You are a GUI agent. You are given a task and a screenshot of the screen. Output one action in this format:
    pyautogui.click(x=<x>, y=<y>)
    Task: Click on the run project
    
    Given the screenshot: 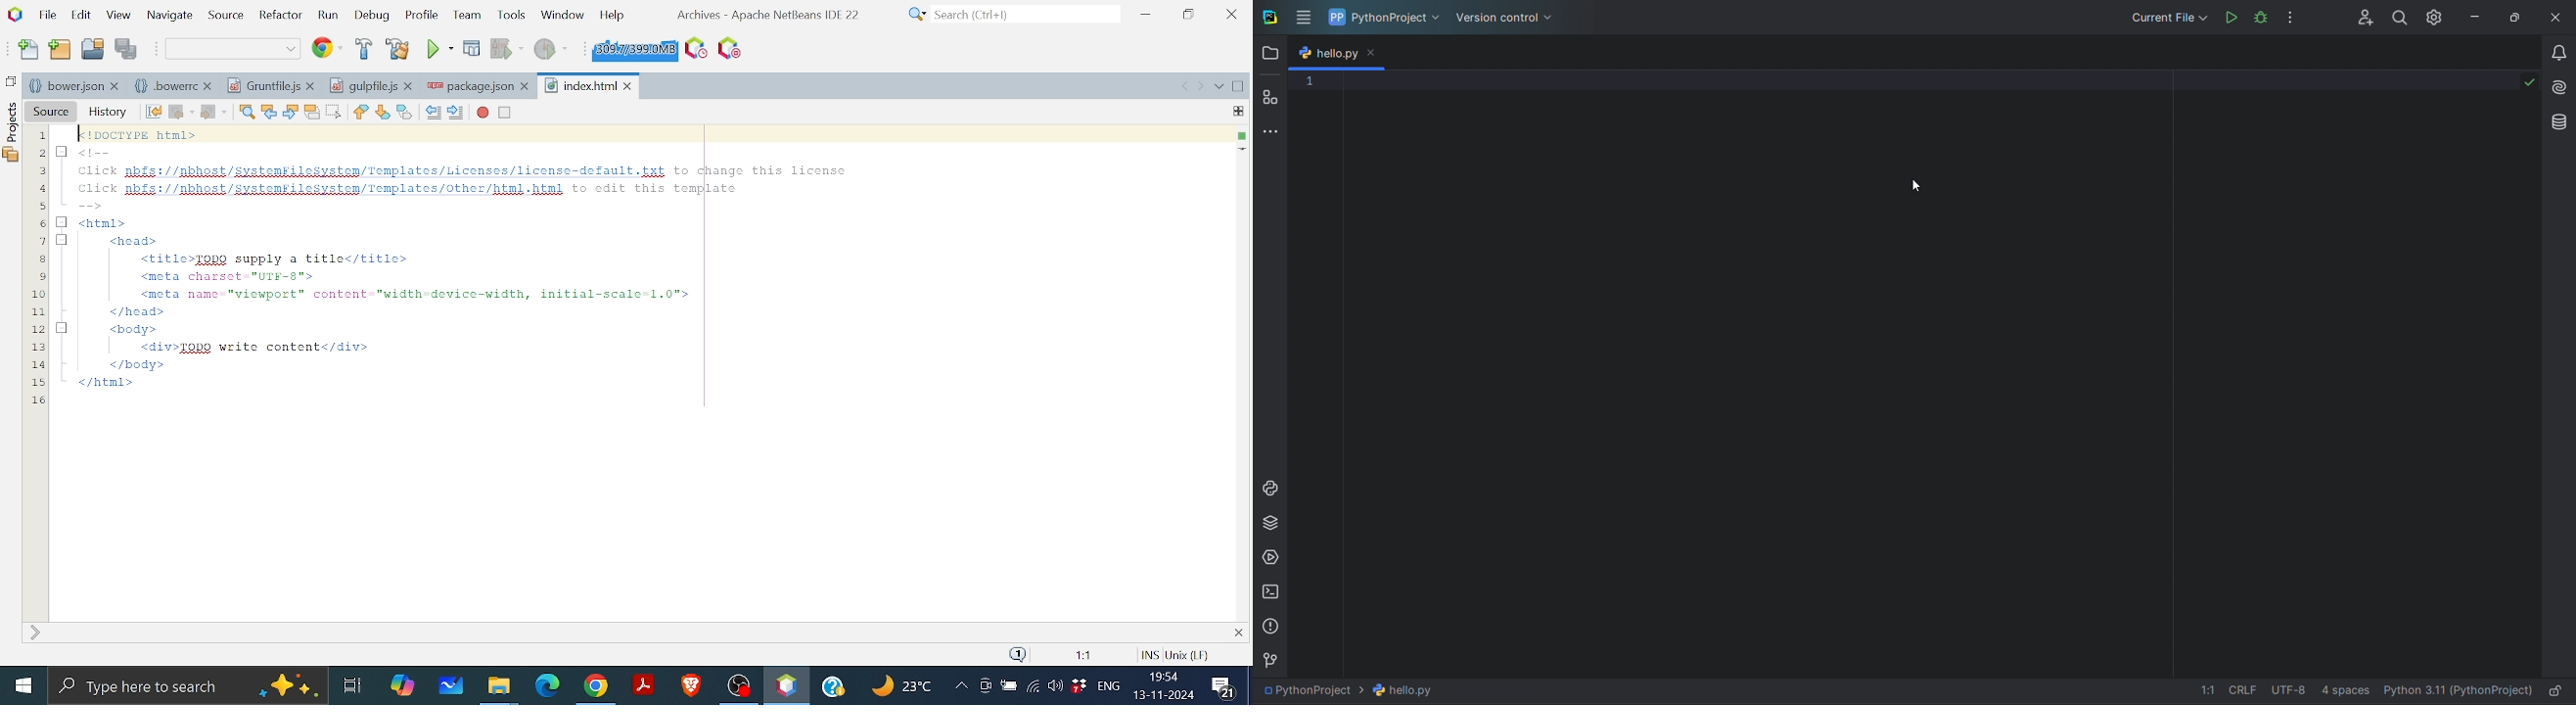 What is the action you would take?
    pyautogui.click(x=506, y=49)
    